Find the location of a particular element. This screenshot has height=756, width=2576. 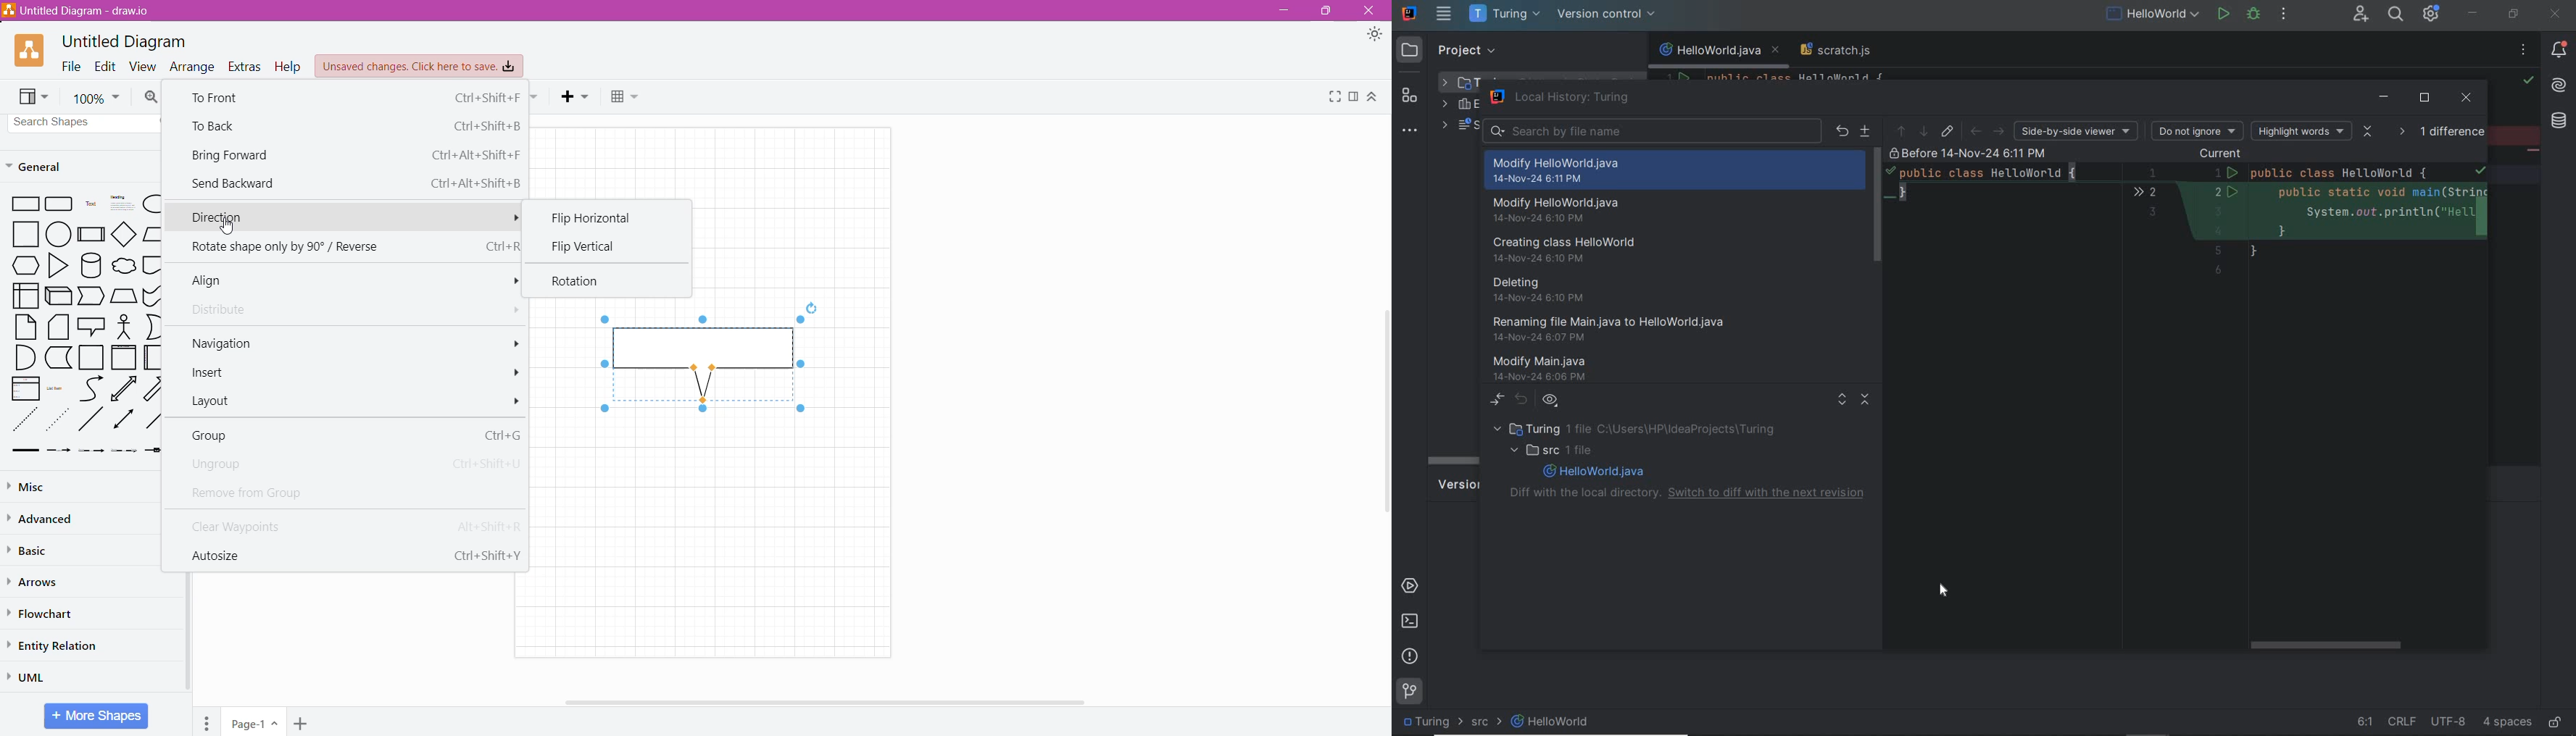

Pages is located at coordinates (207, 722).